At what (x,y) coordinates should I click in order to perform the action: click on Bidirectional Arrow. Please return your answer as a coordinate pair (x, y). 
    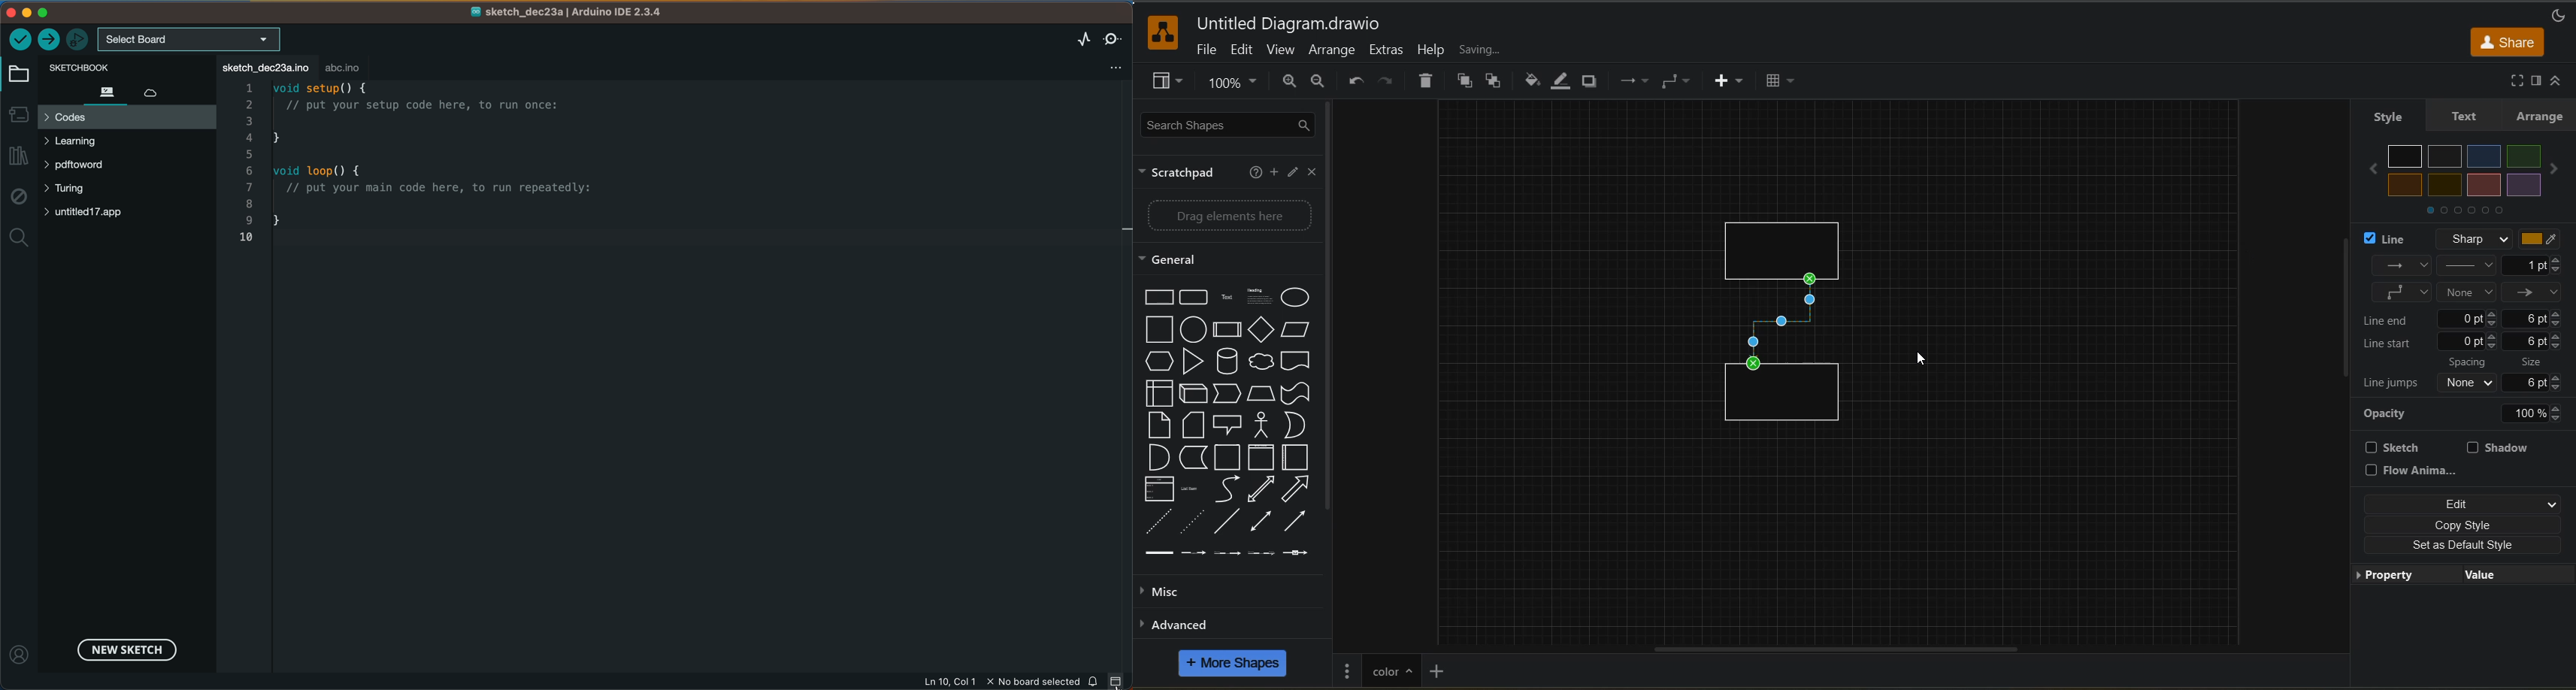
    Looking at the image, I should click on (1260, 520).